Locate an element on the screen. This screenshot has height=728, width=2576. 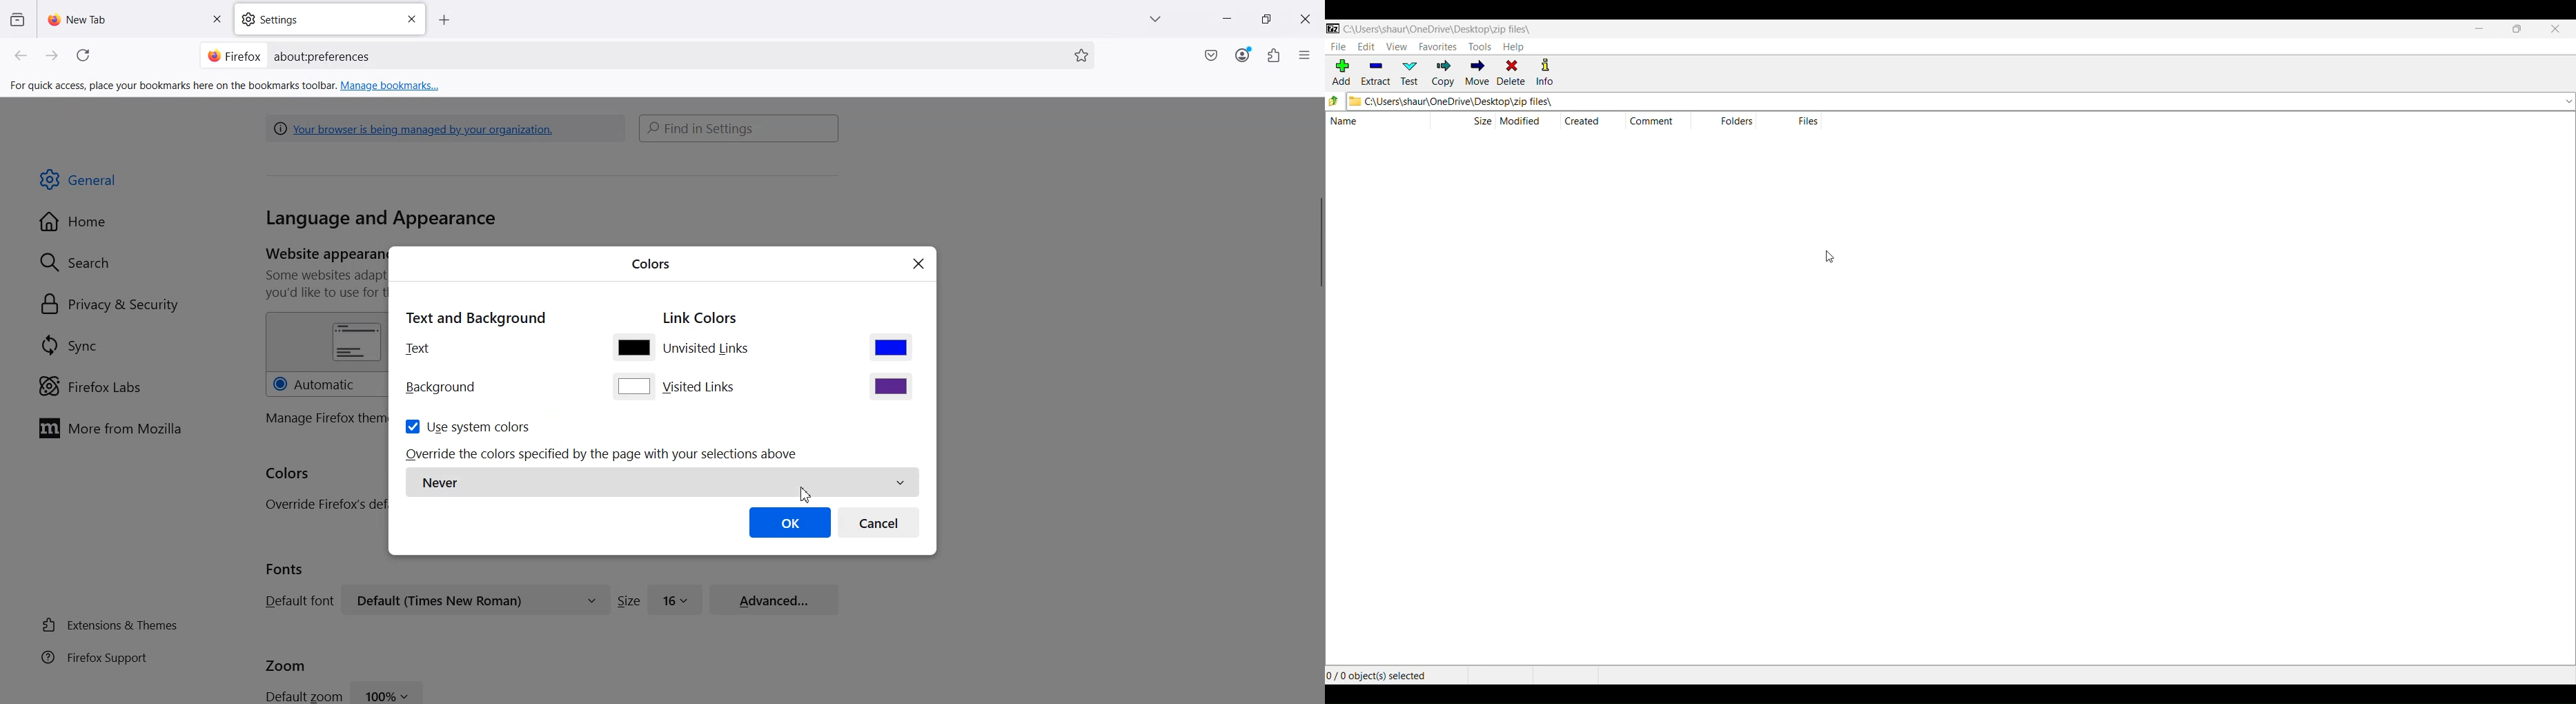
DropDown Box is located at coordinates (1159, 19).